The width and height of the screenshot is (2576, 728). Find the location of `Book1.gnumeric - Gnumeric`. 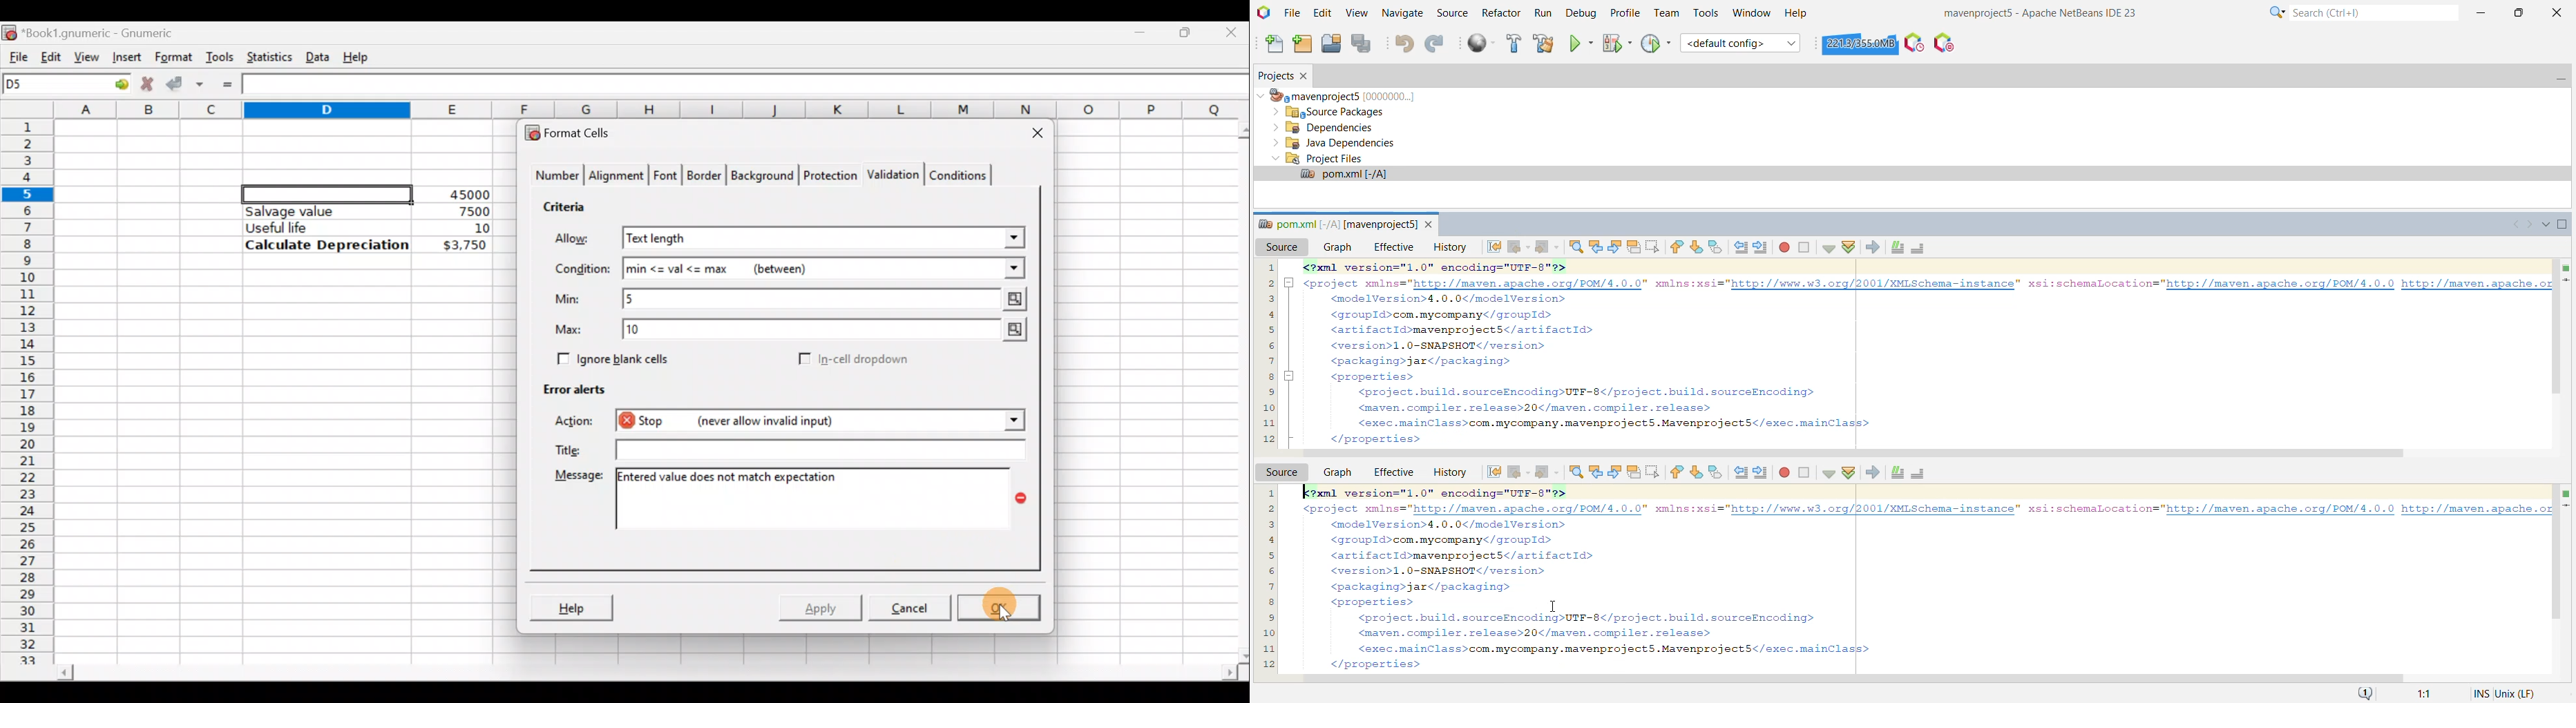

Book1.gnumeric - Gnumeric is located at coordinates (107, 32).